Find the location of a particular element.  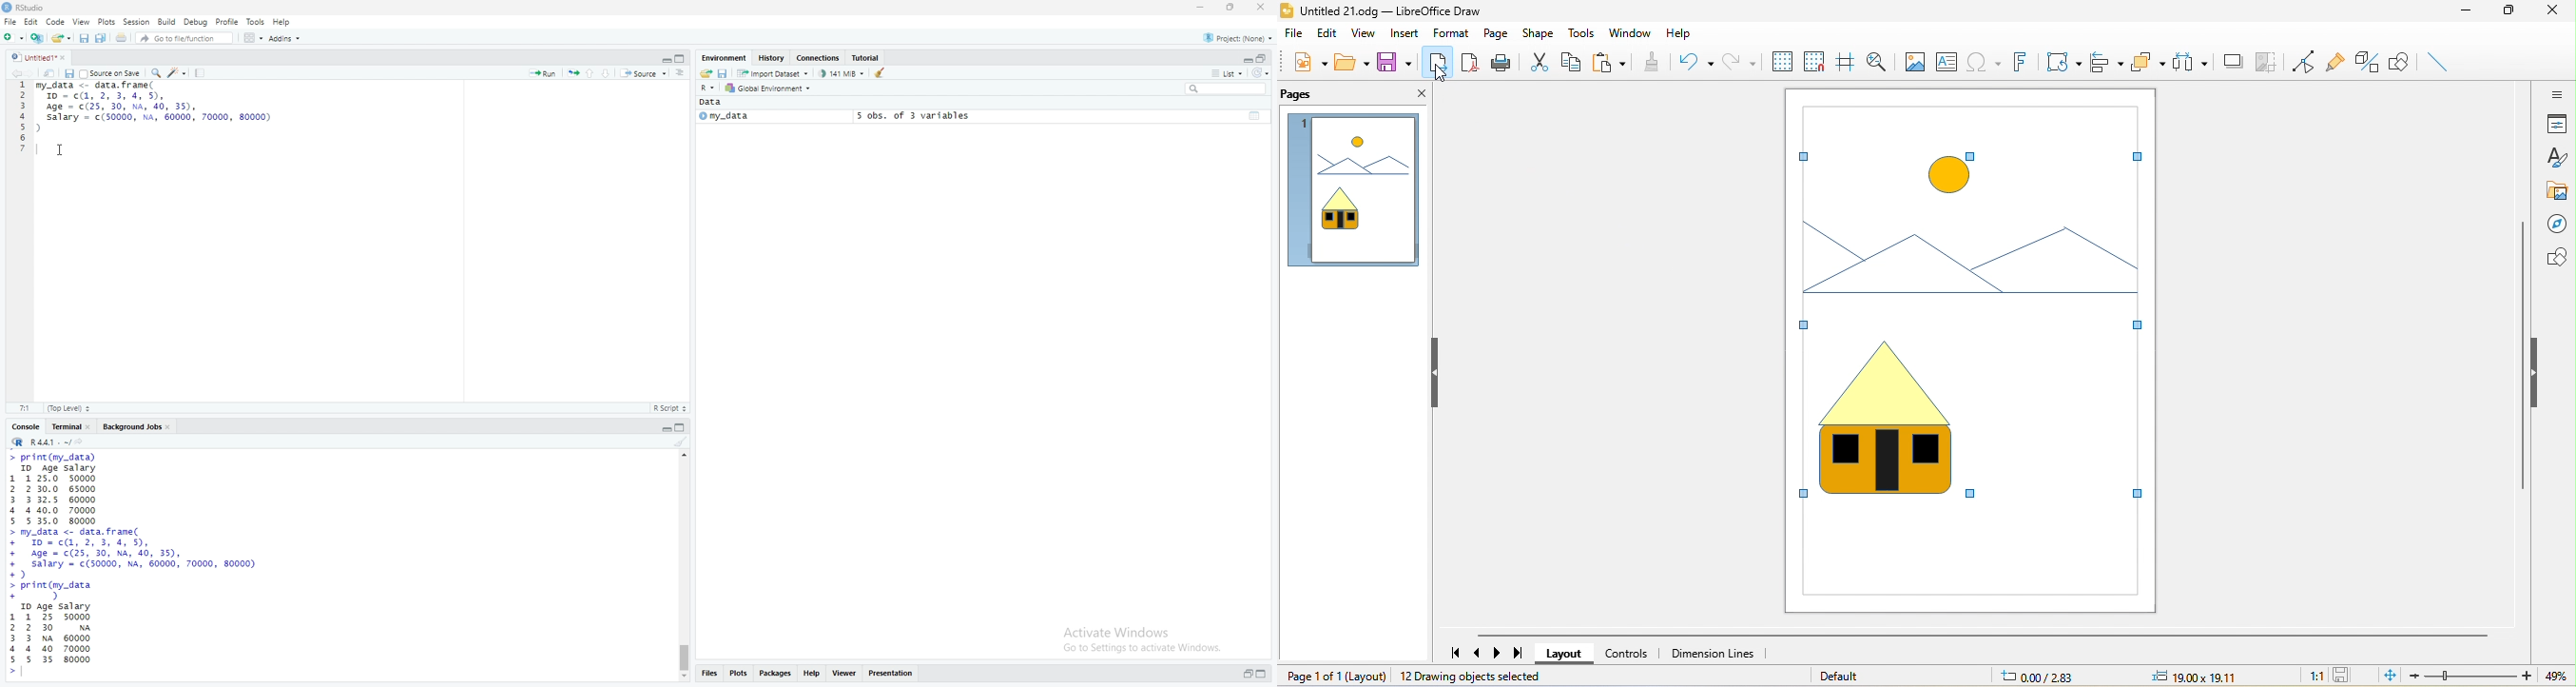

go to the previous section is located at coordinates (593, 73).